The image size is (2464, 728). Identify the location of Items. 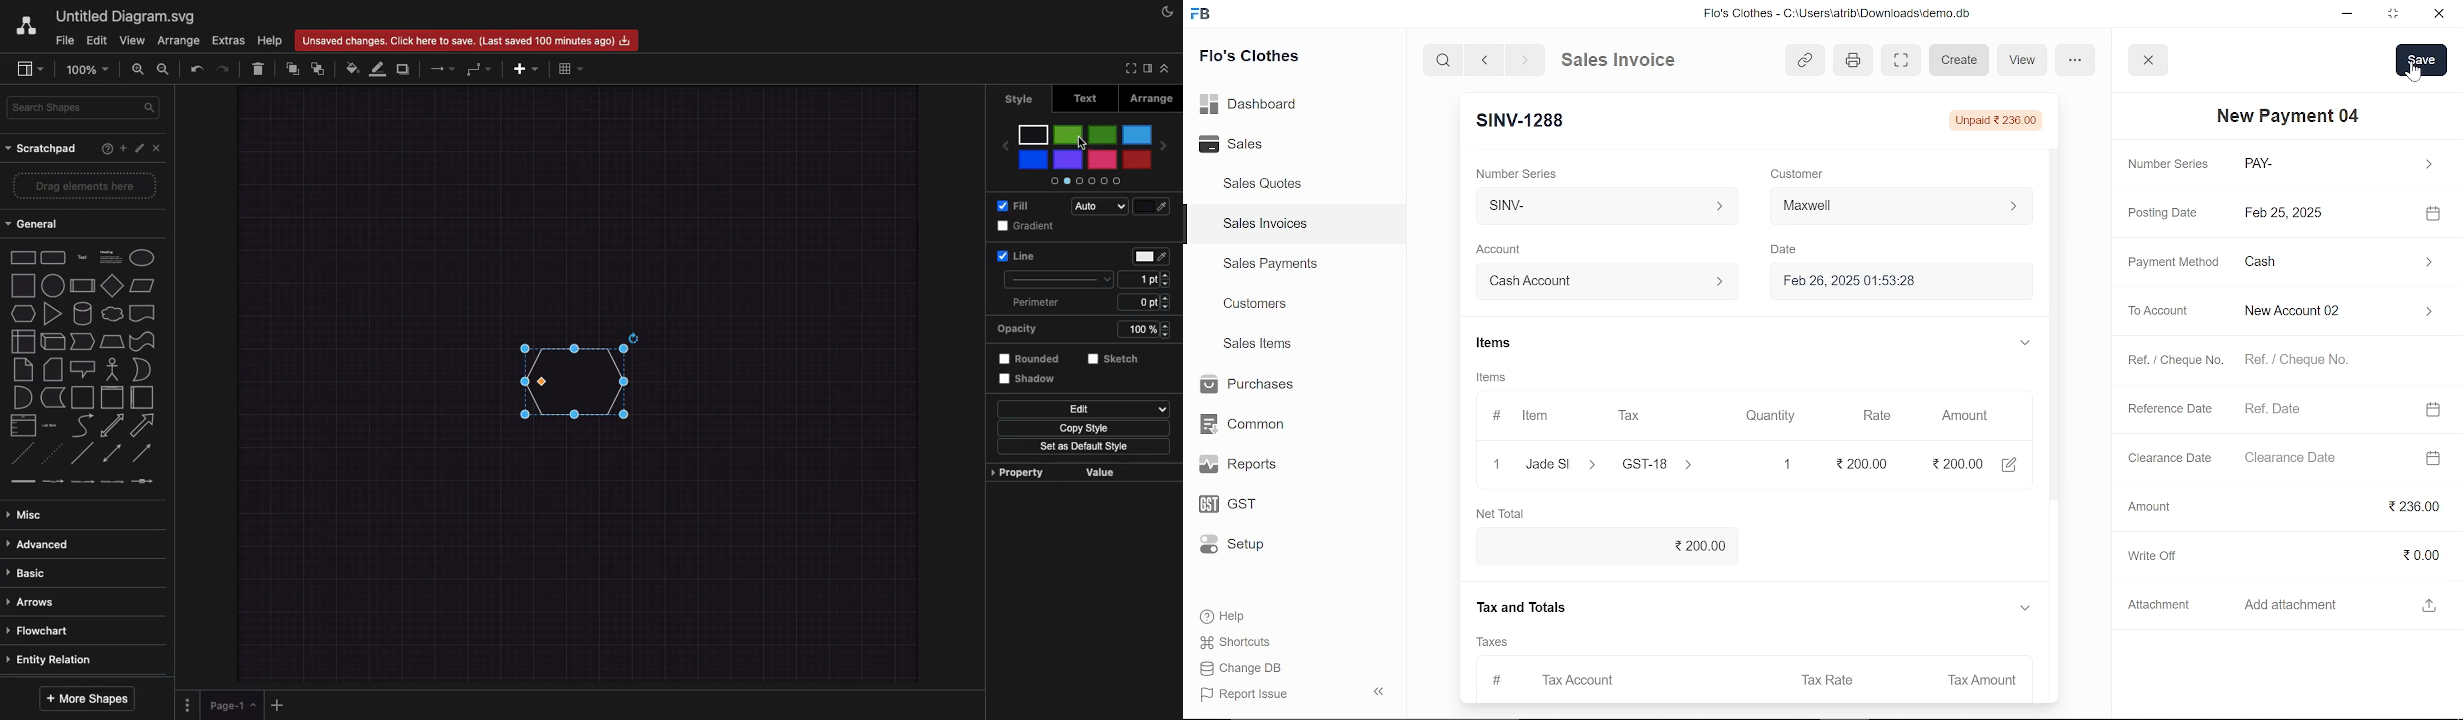
(1501, 343).